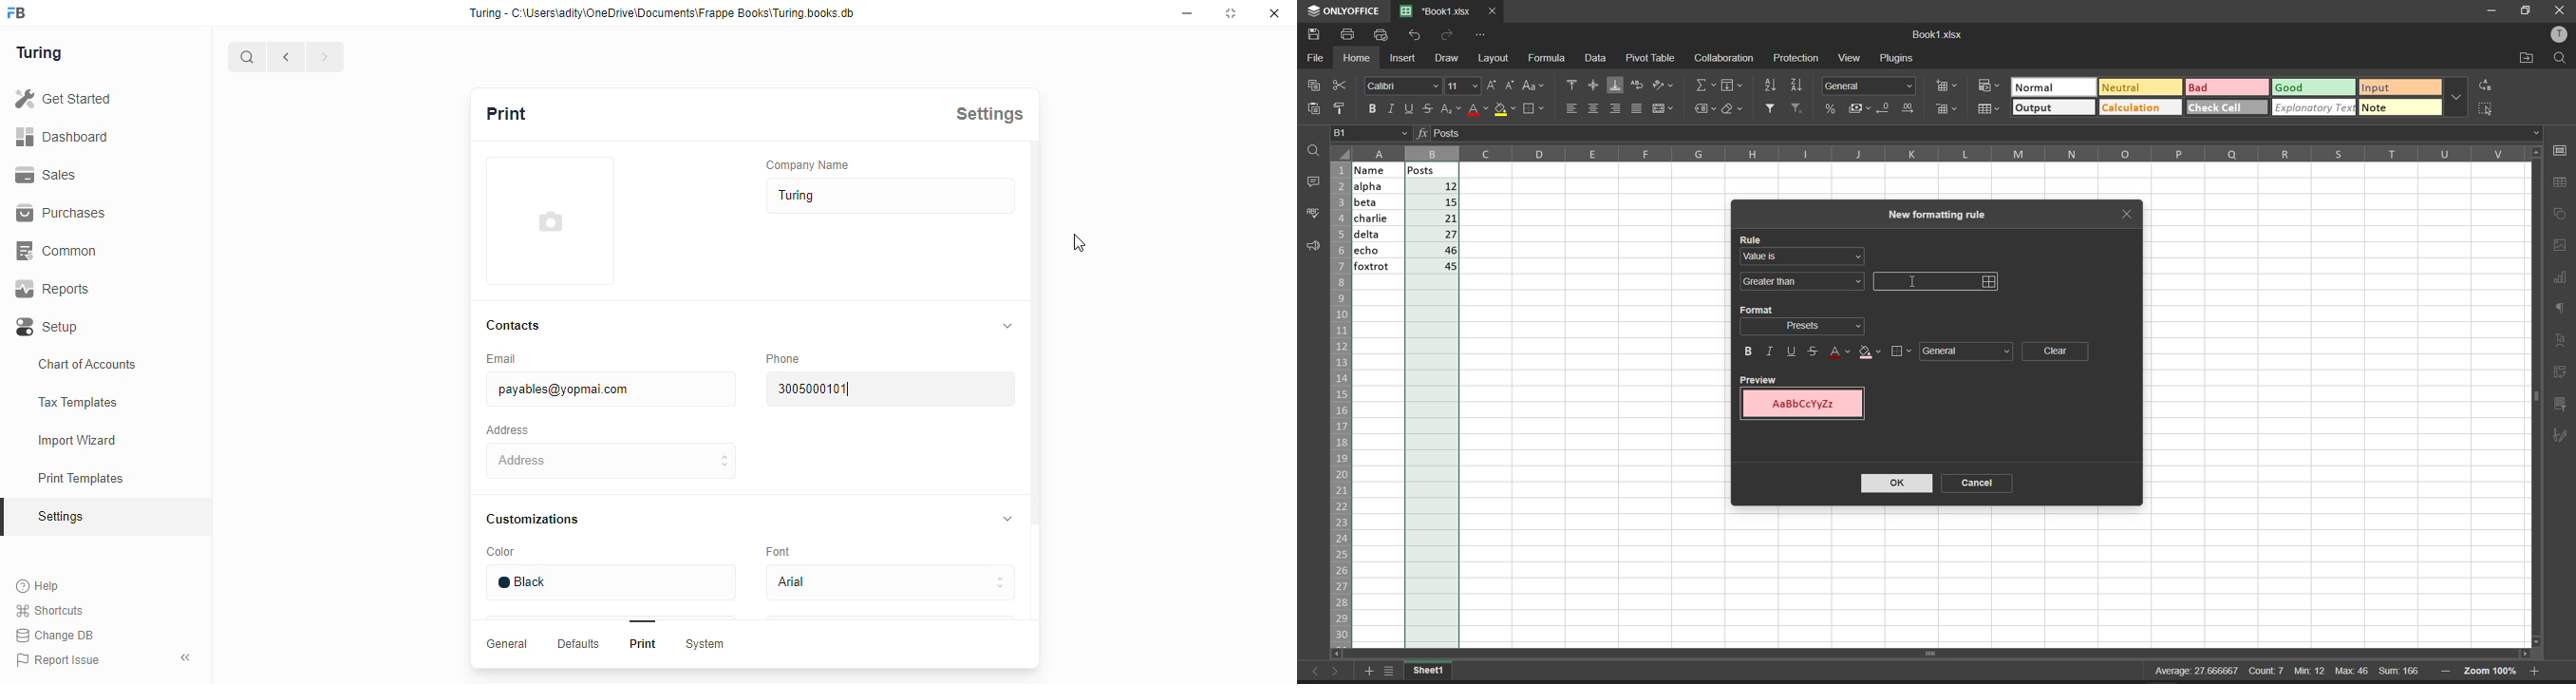 The height and width of the screenshot is (700, 2576). What do you see at coordinates (1416, 35) in the screenshot?
I see `undo` at bounding box center [1416, 35].